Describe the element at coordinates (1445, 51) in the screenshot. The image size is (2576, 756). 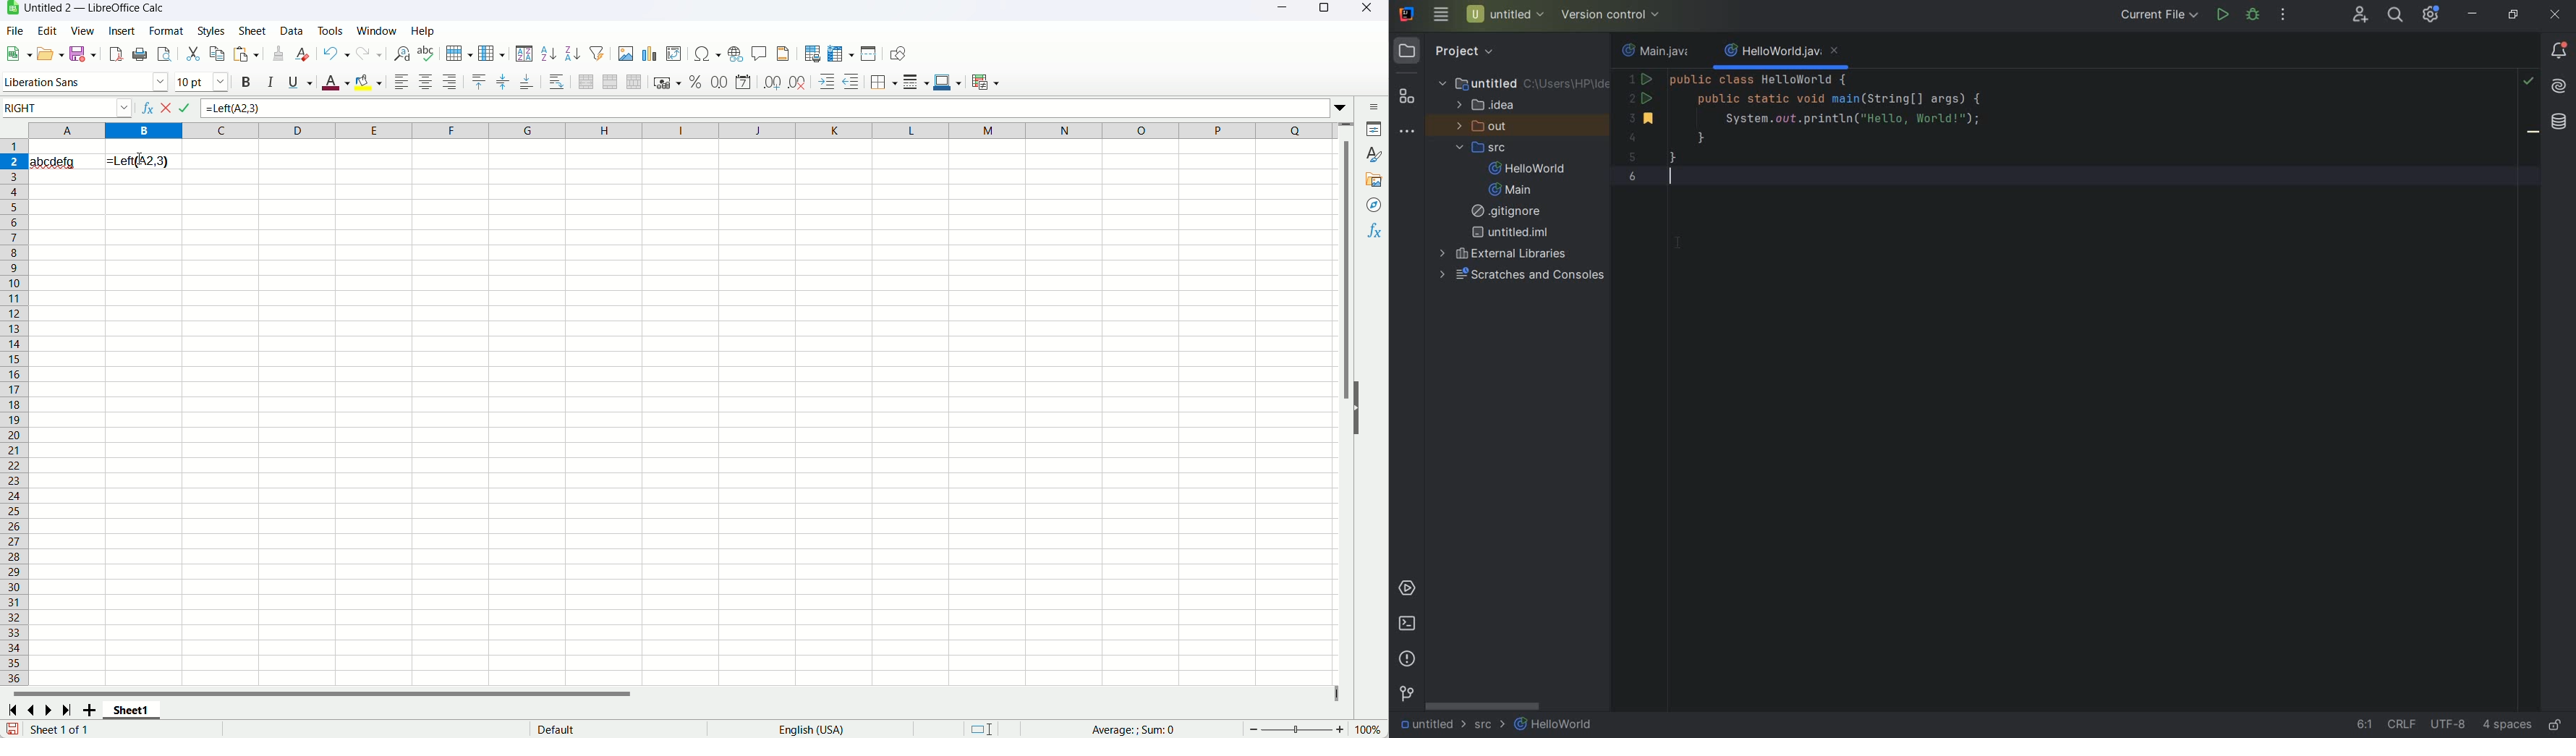
I see `project` at that location.